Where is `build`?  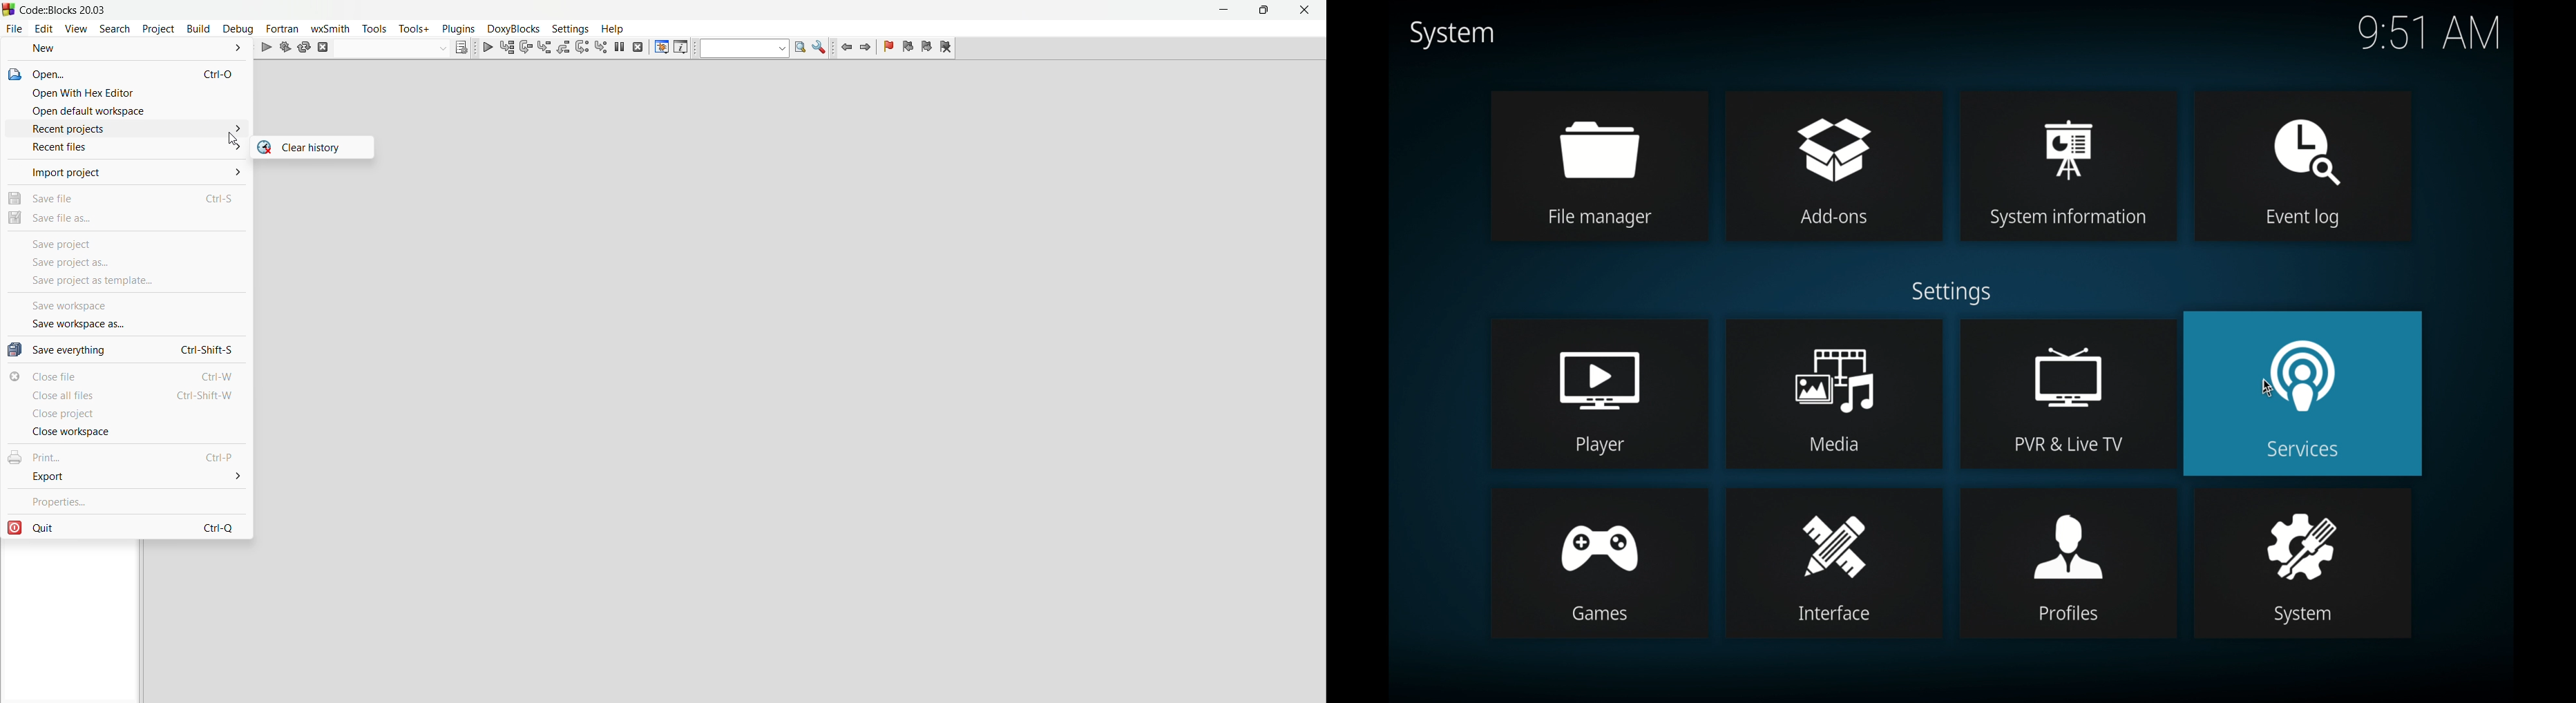
build is located at coordinates (198, 29).